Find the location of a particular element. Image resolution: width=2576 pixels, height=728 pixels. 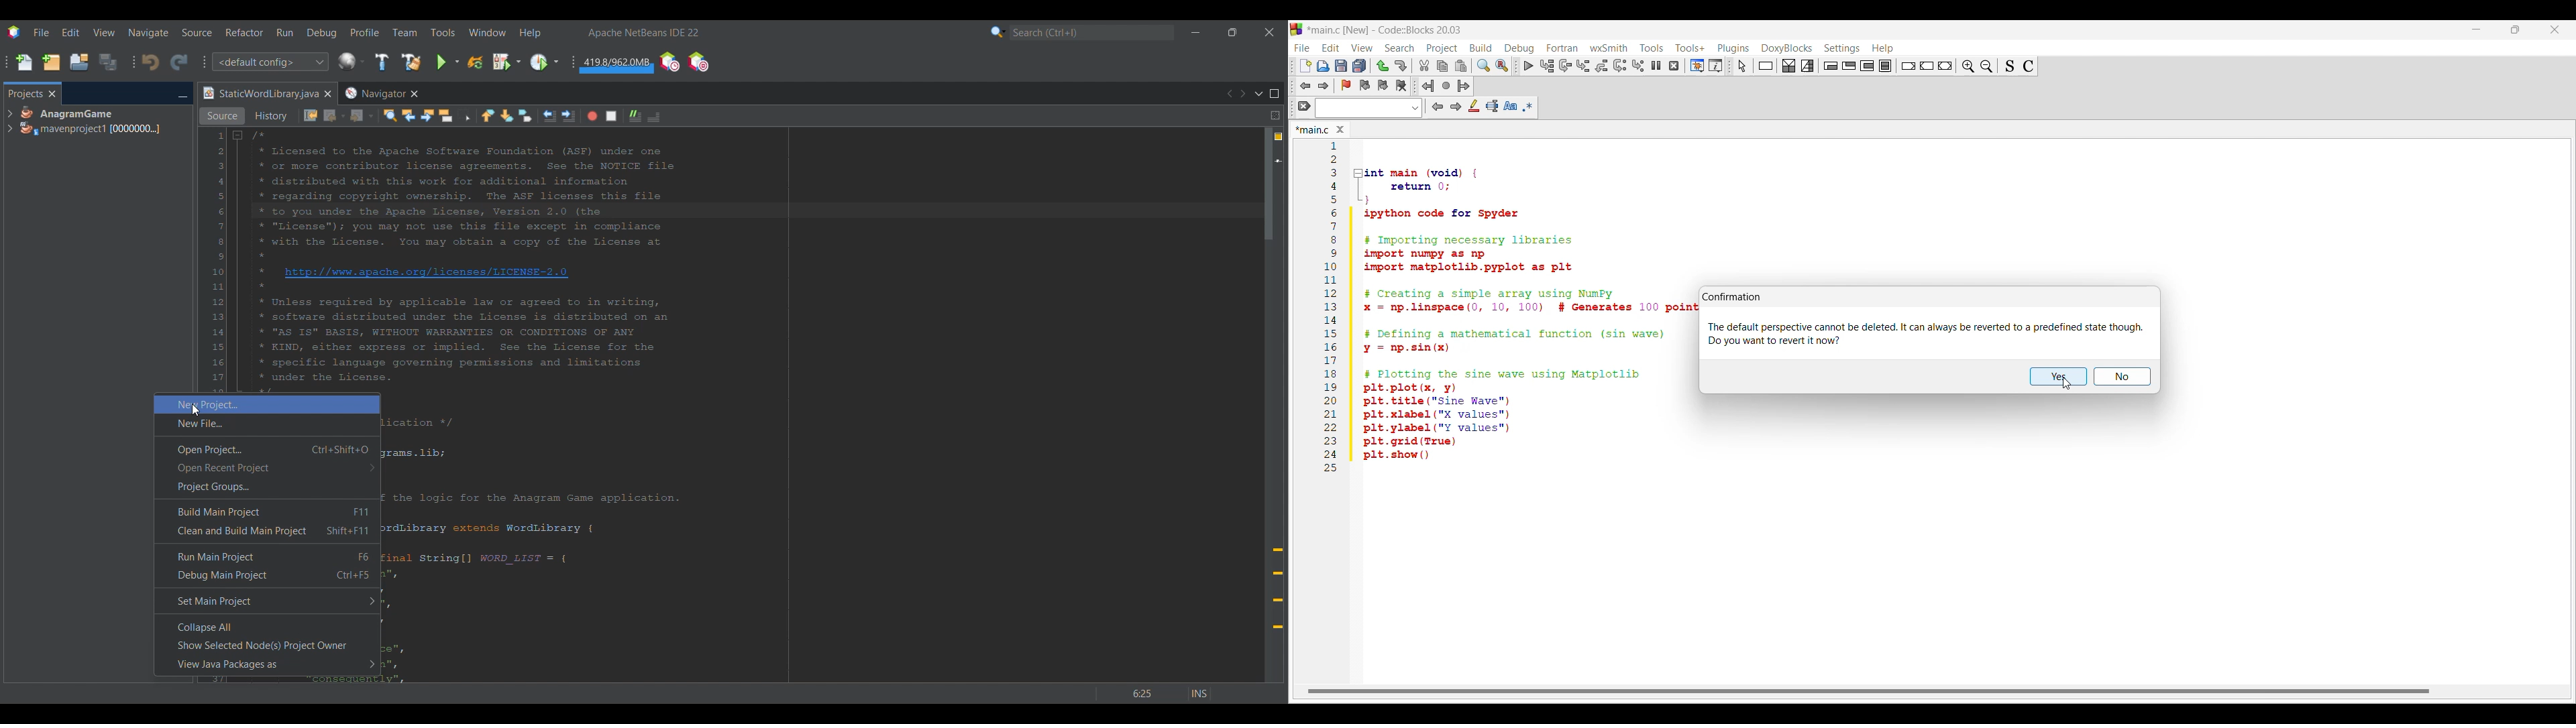

Edit menu is located at coordinates (1331, 48).